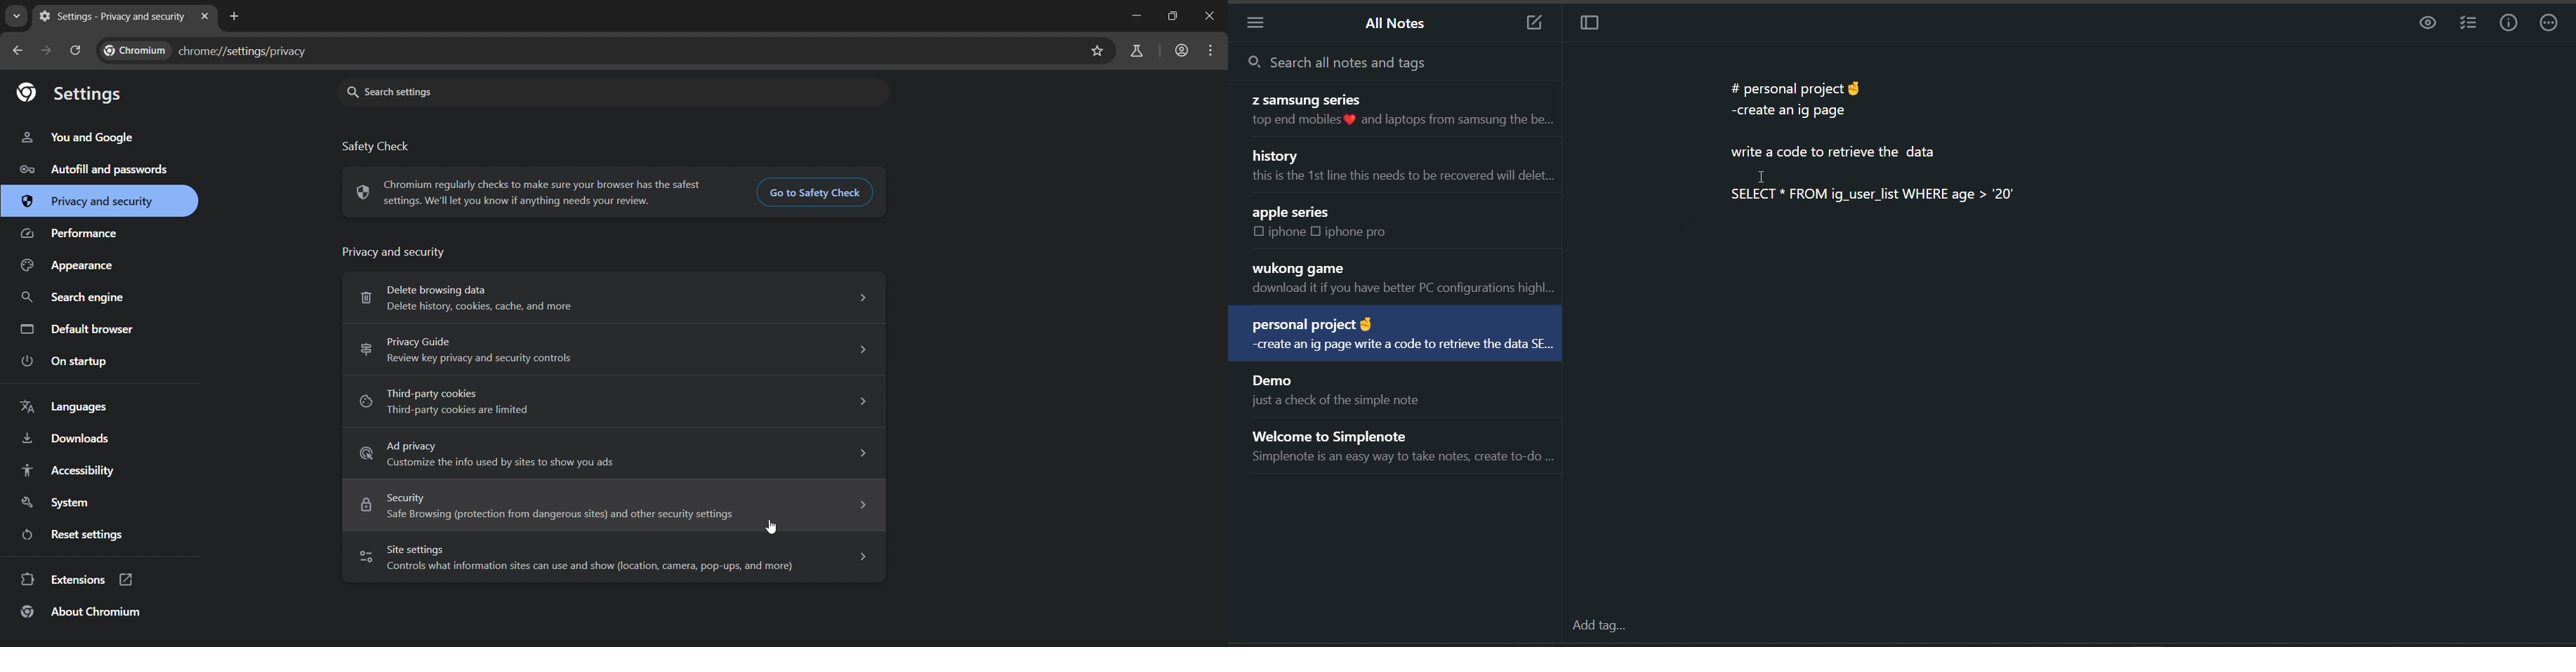 Image resolution: width=2576 pixels, height=672 pixels. I want to click on preview, so click(2425, 24).